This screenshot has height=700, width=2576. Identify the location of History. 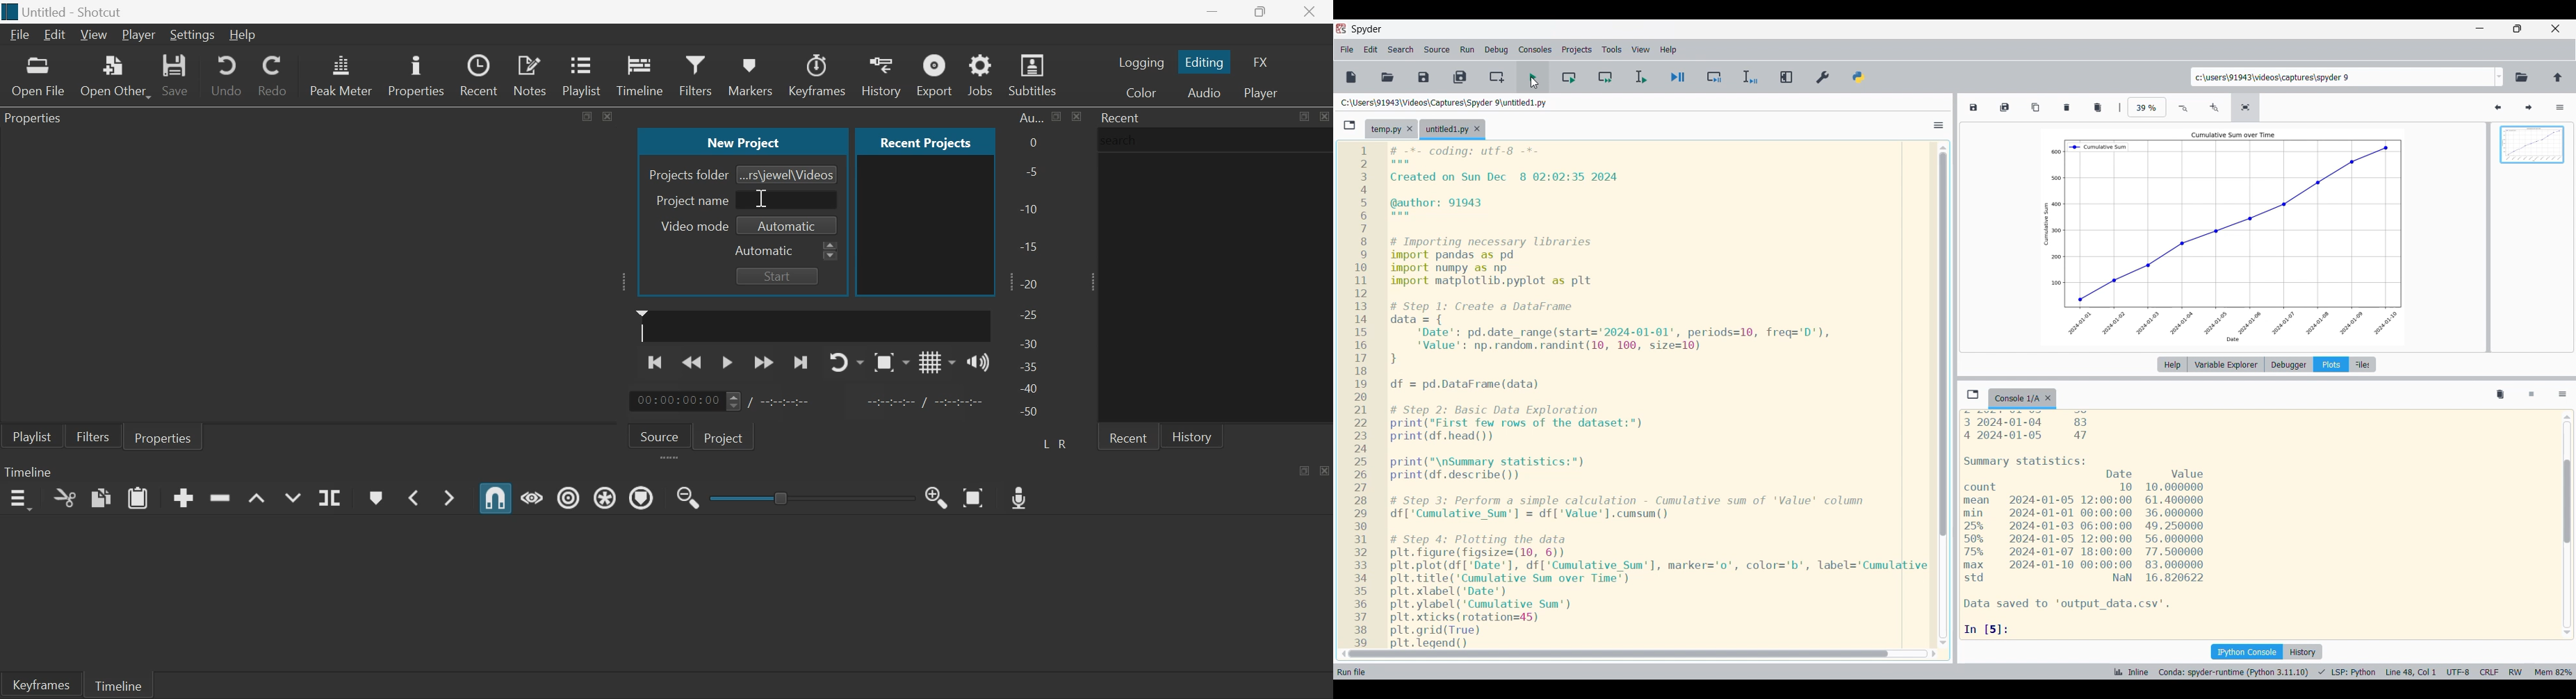
(2303, 652).